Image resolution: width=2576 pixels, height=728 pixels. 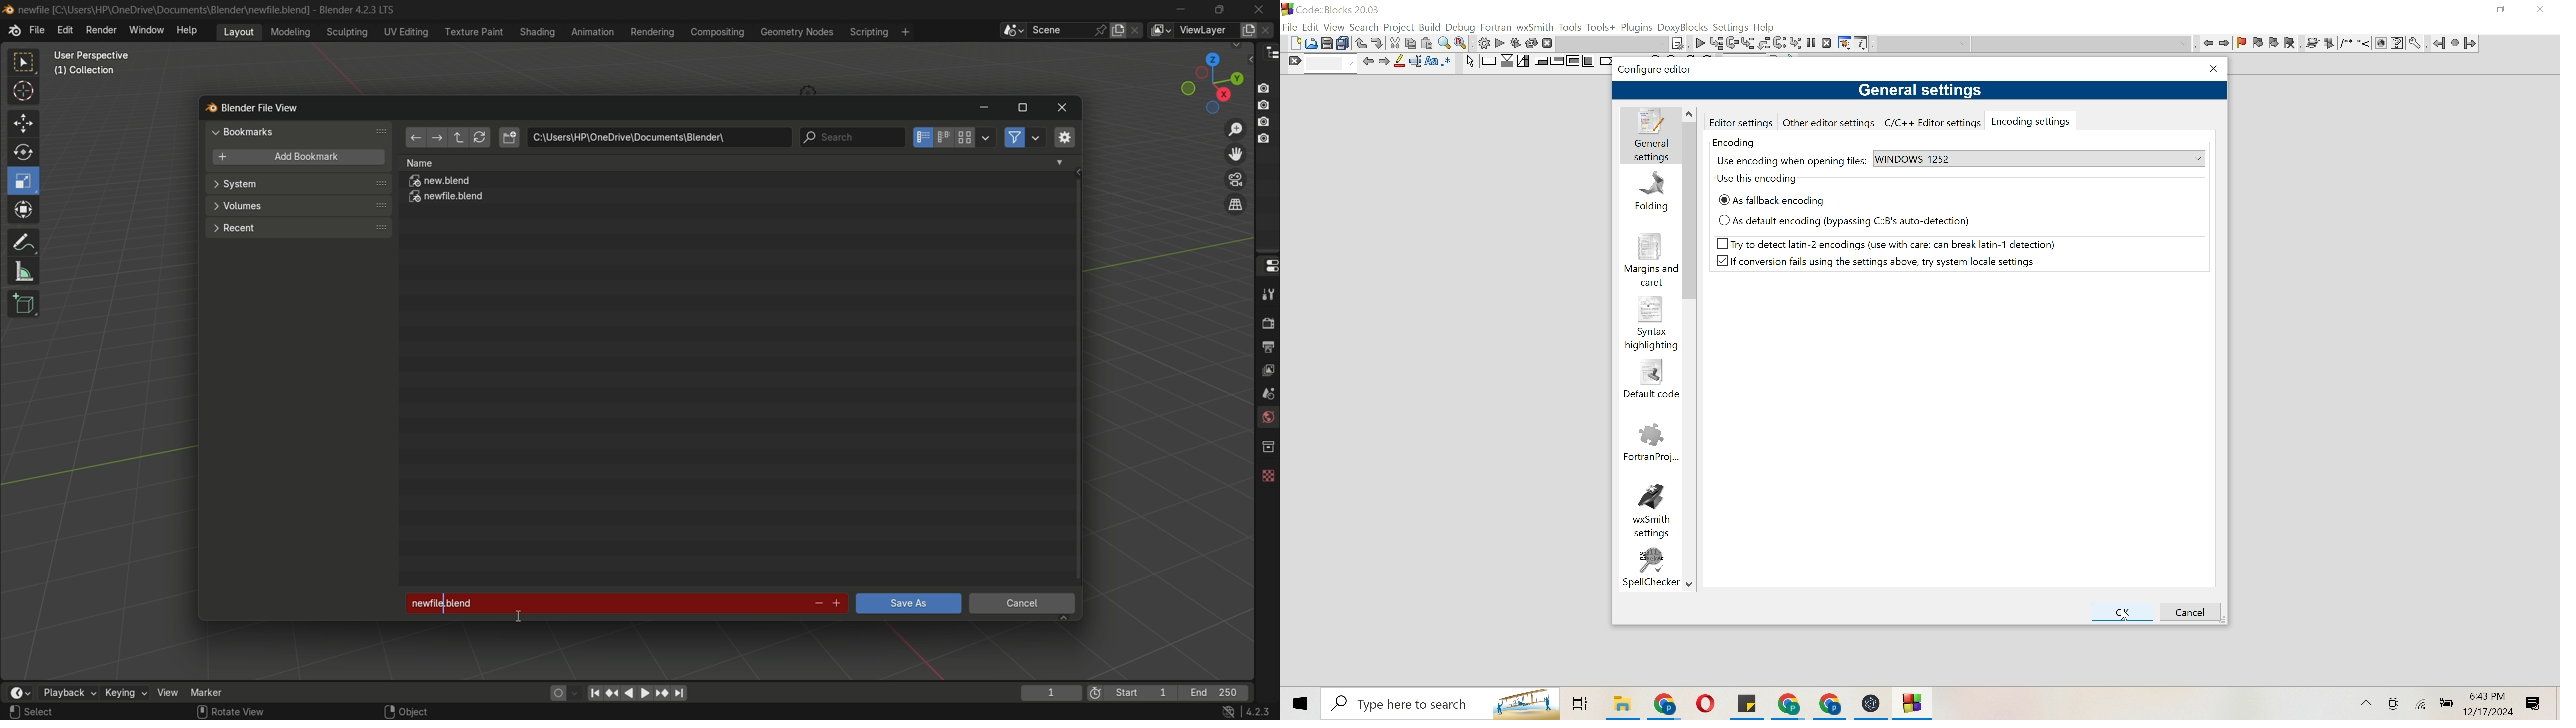 What do you see at coordinates (593, 31) in the screenshot?
I see `animation menu` at bounding box center [593, 31].